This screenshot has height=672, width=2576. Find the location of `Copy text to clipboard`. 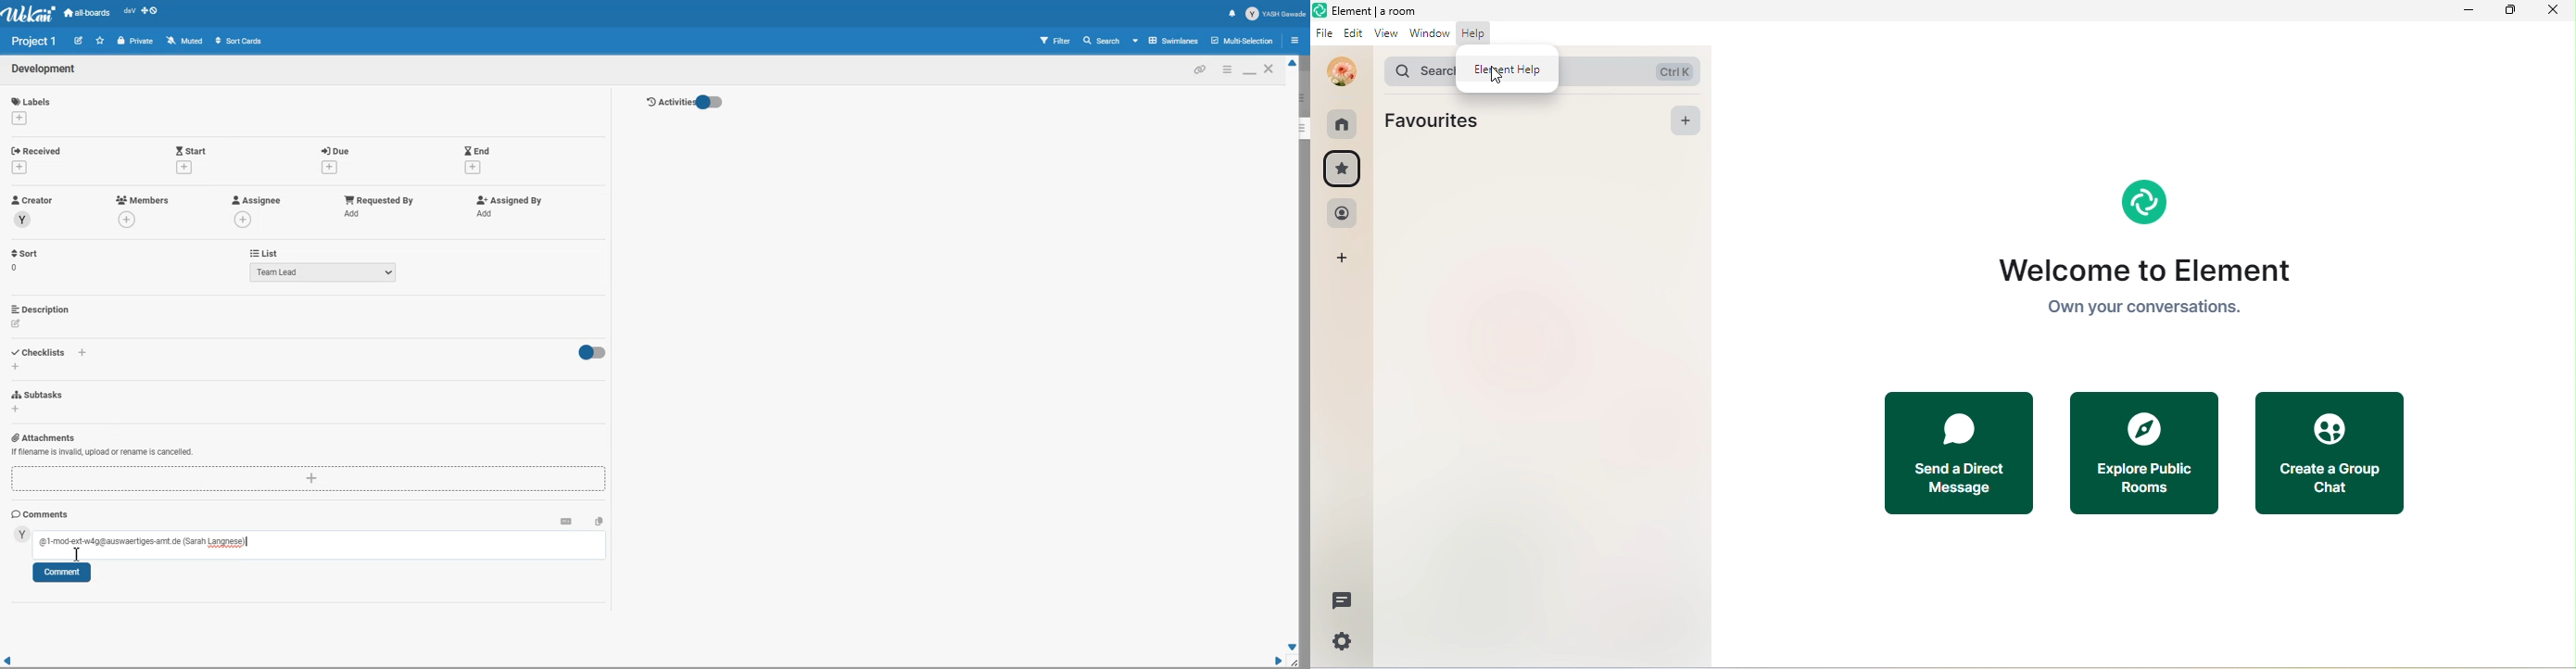

Copy text to clipboard is located at coordinates (599, 520).